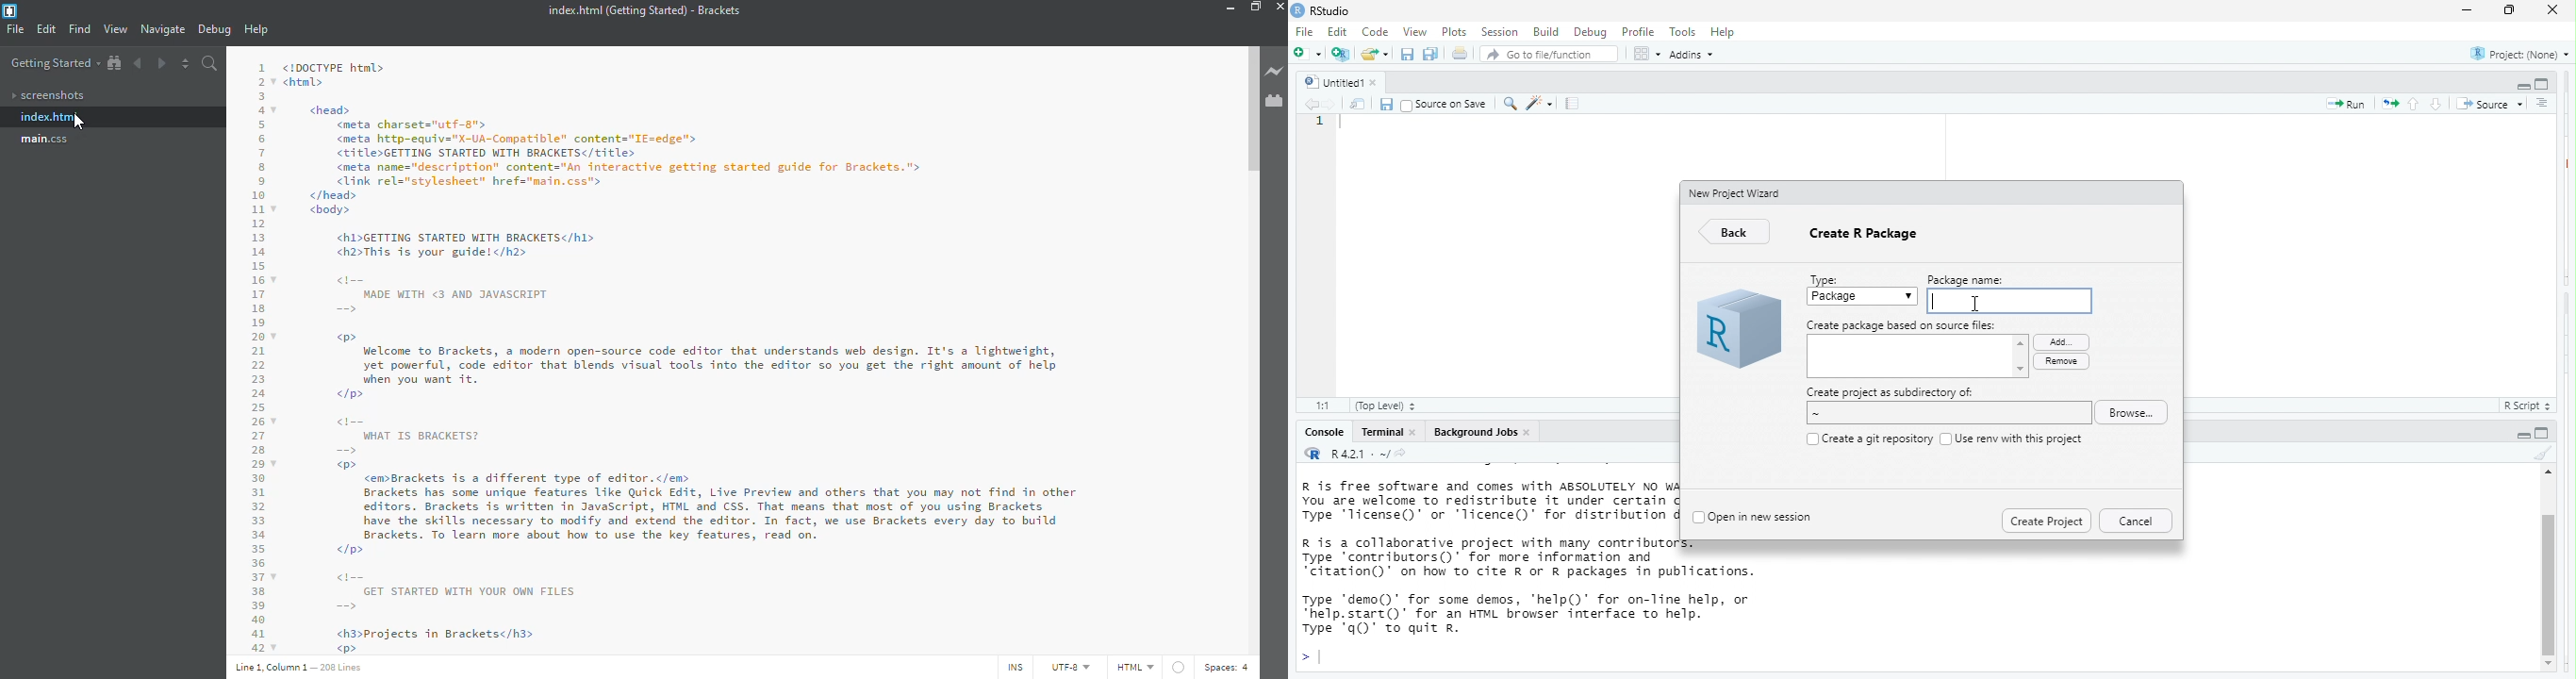  I want to click on run, so click(2342, 106).